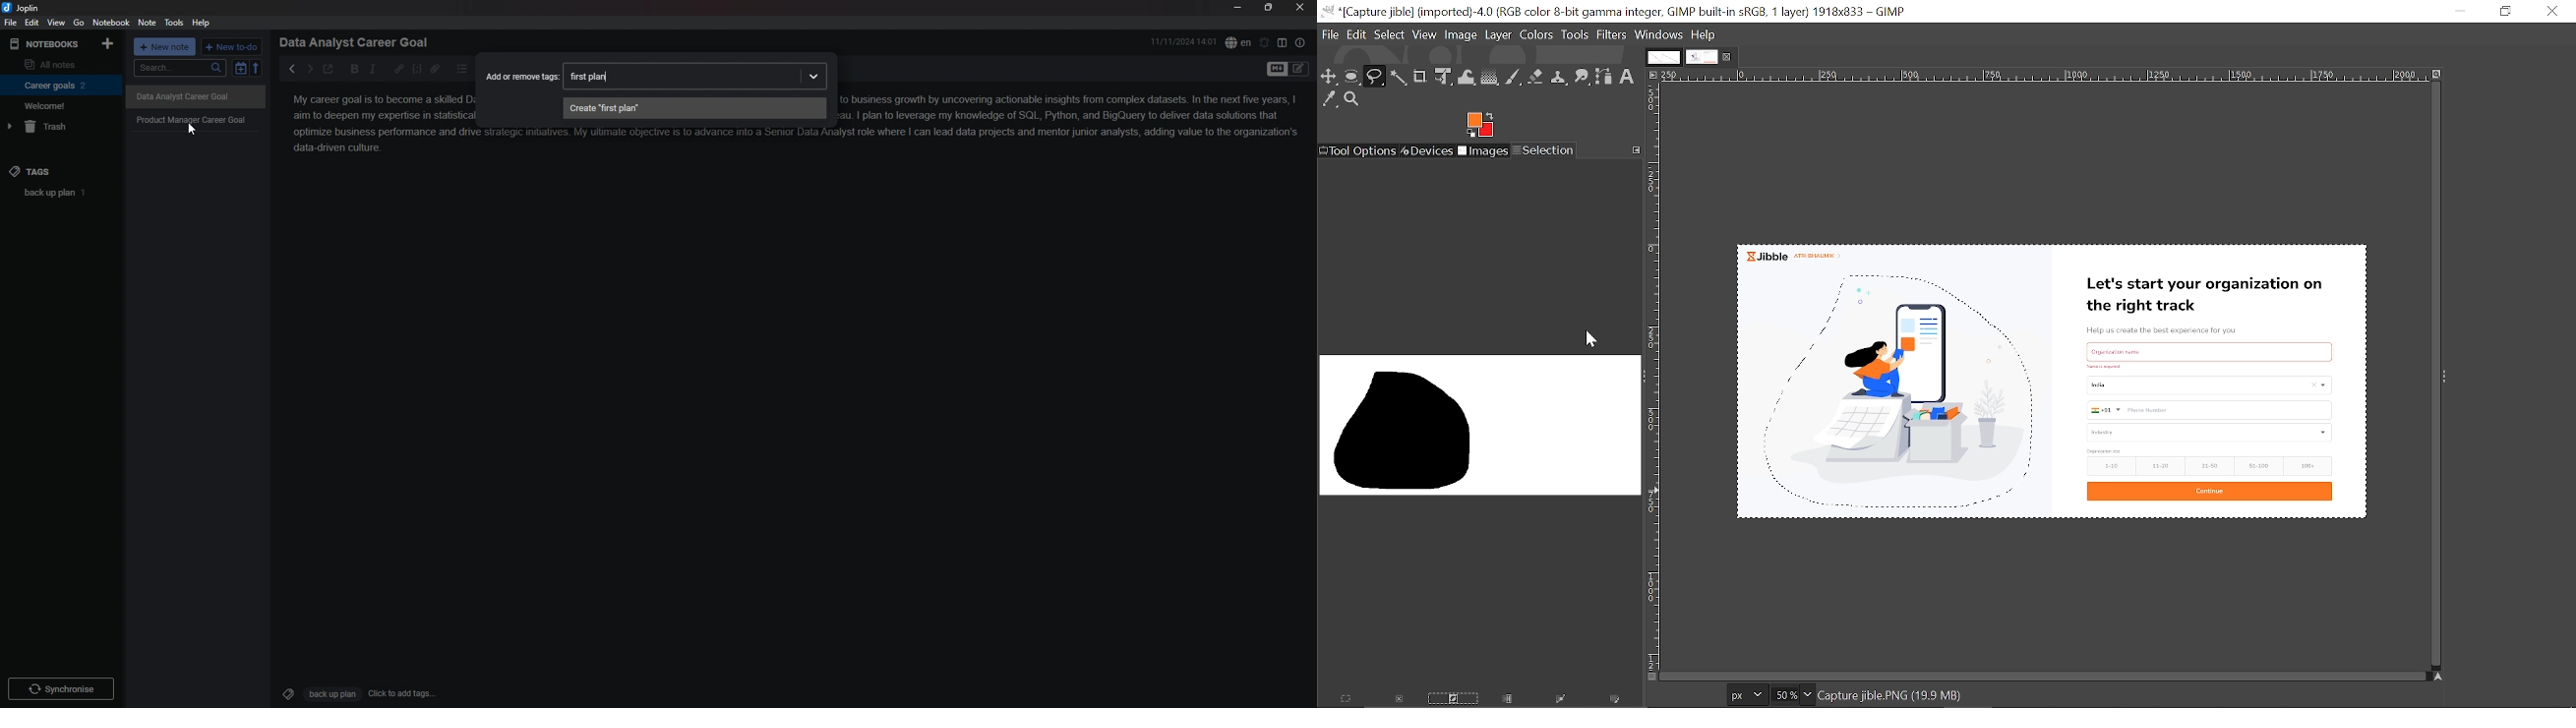  I want to click on search..., so click(179, 68).